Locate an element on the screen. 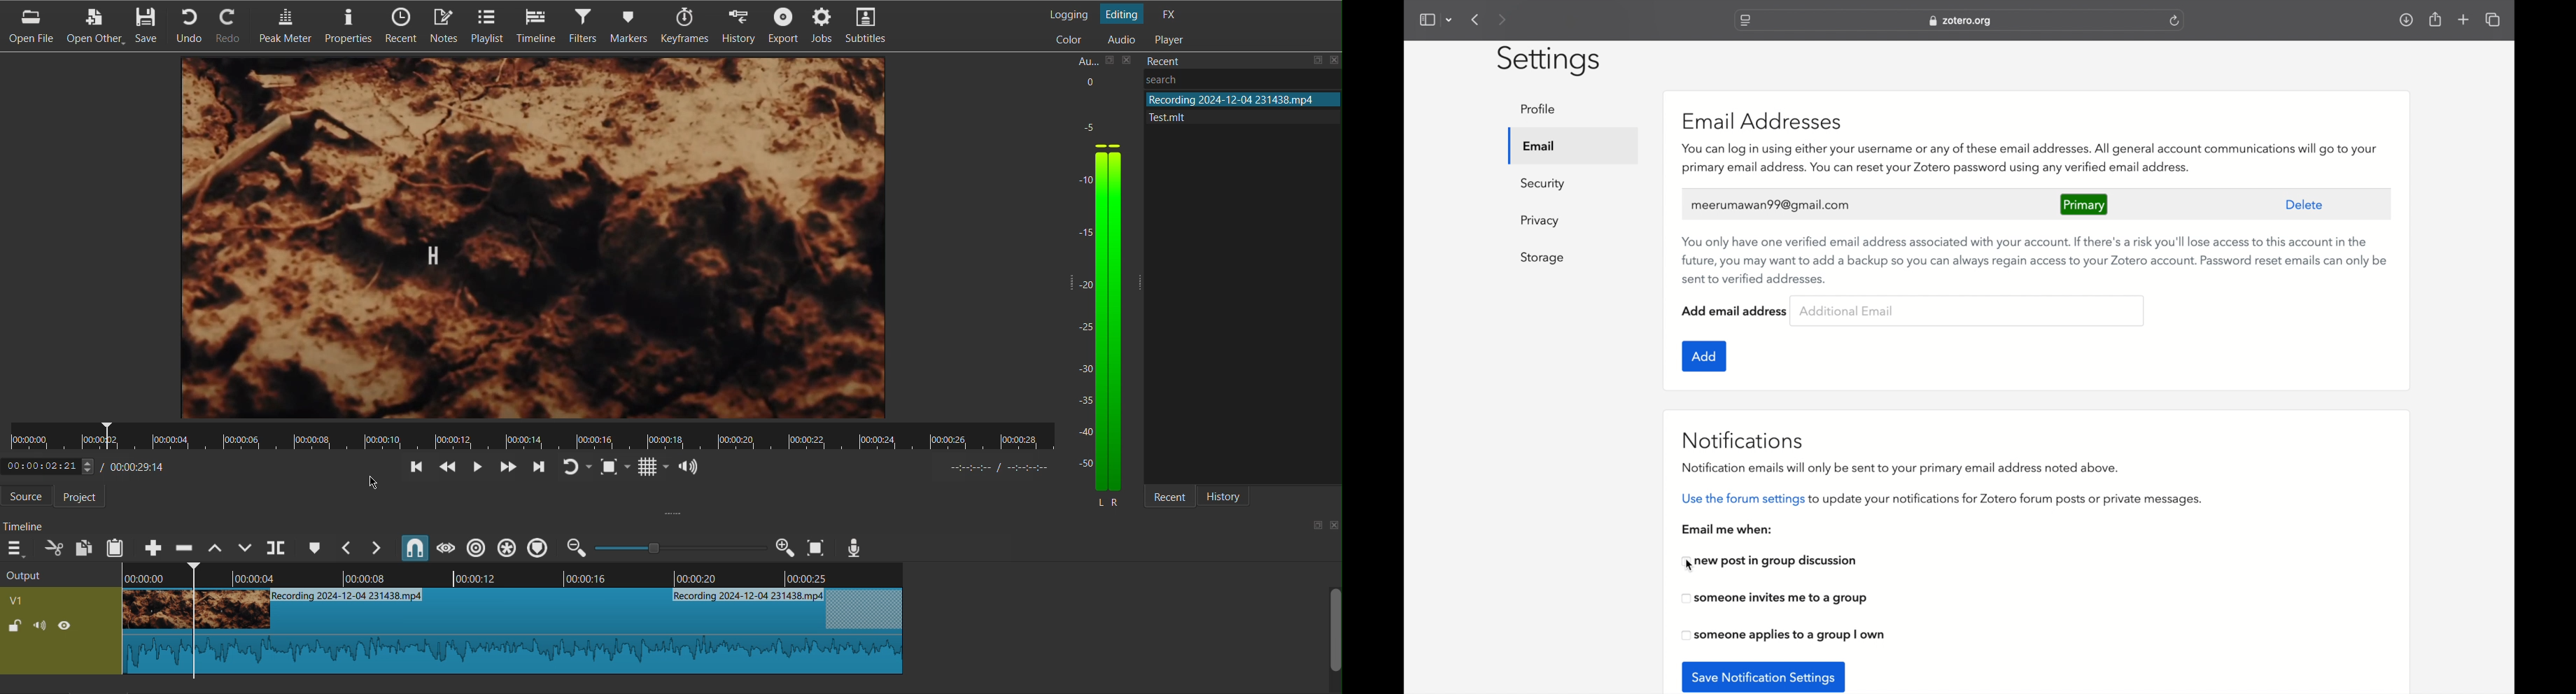 This screenshot has width=2576, height=700. Cue is located at coordinates (314, 546).